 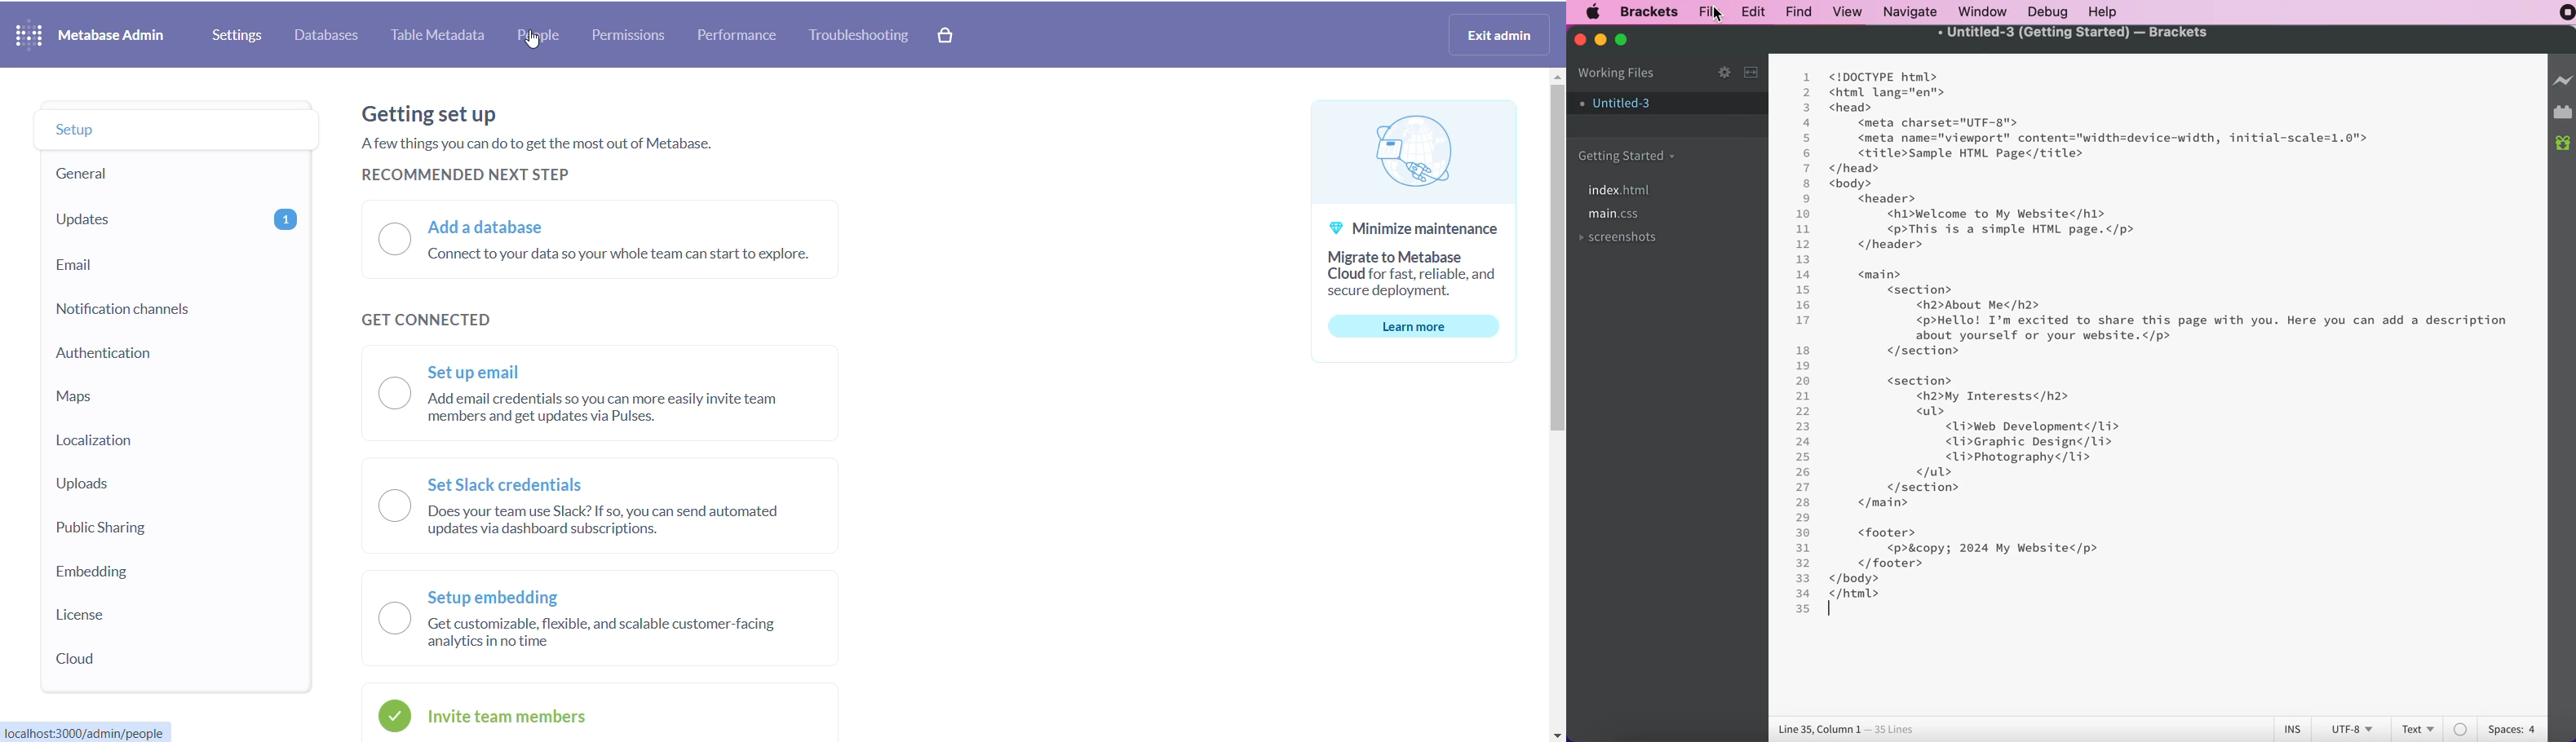 I want to click on cursor, so click(x=1718, y=14).